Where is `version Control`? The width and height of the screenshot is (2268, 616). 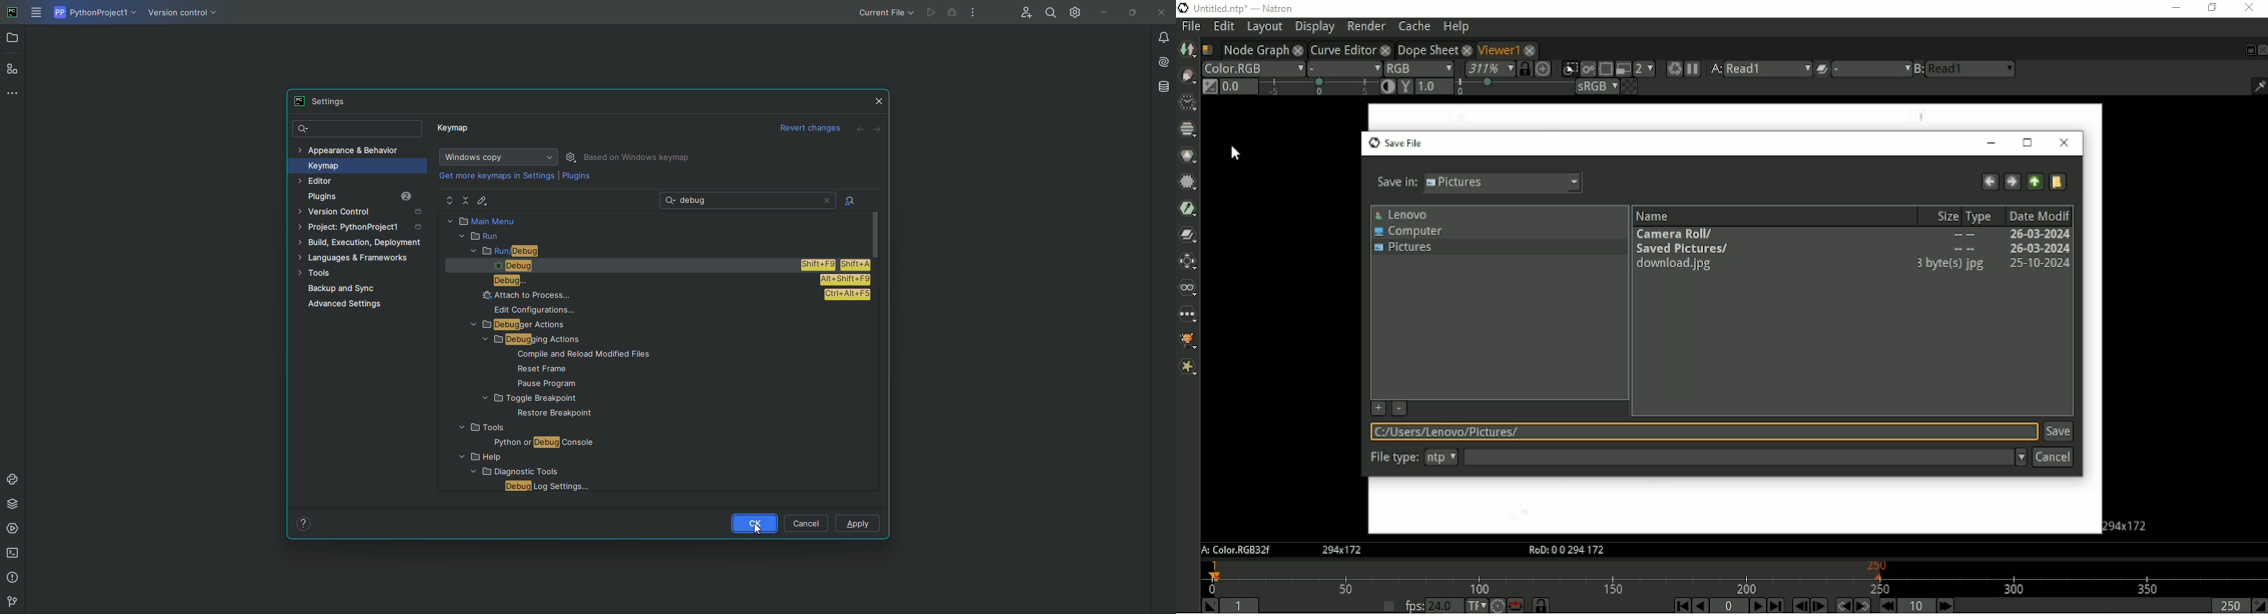
version Control is located at coordinates (10, 602).